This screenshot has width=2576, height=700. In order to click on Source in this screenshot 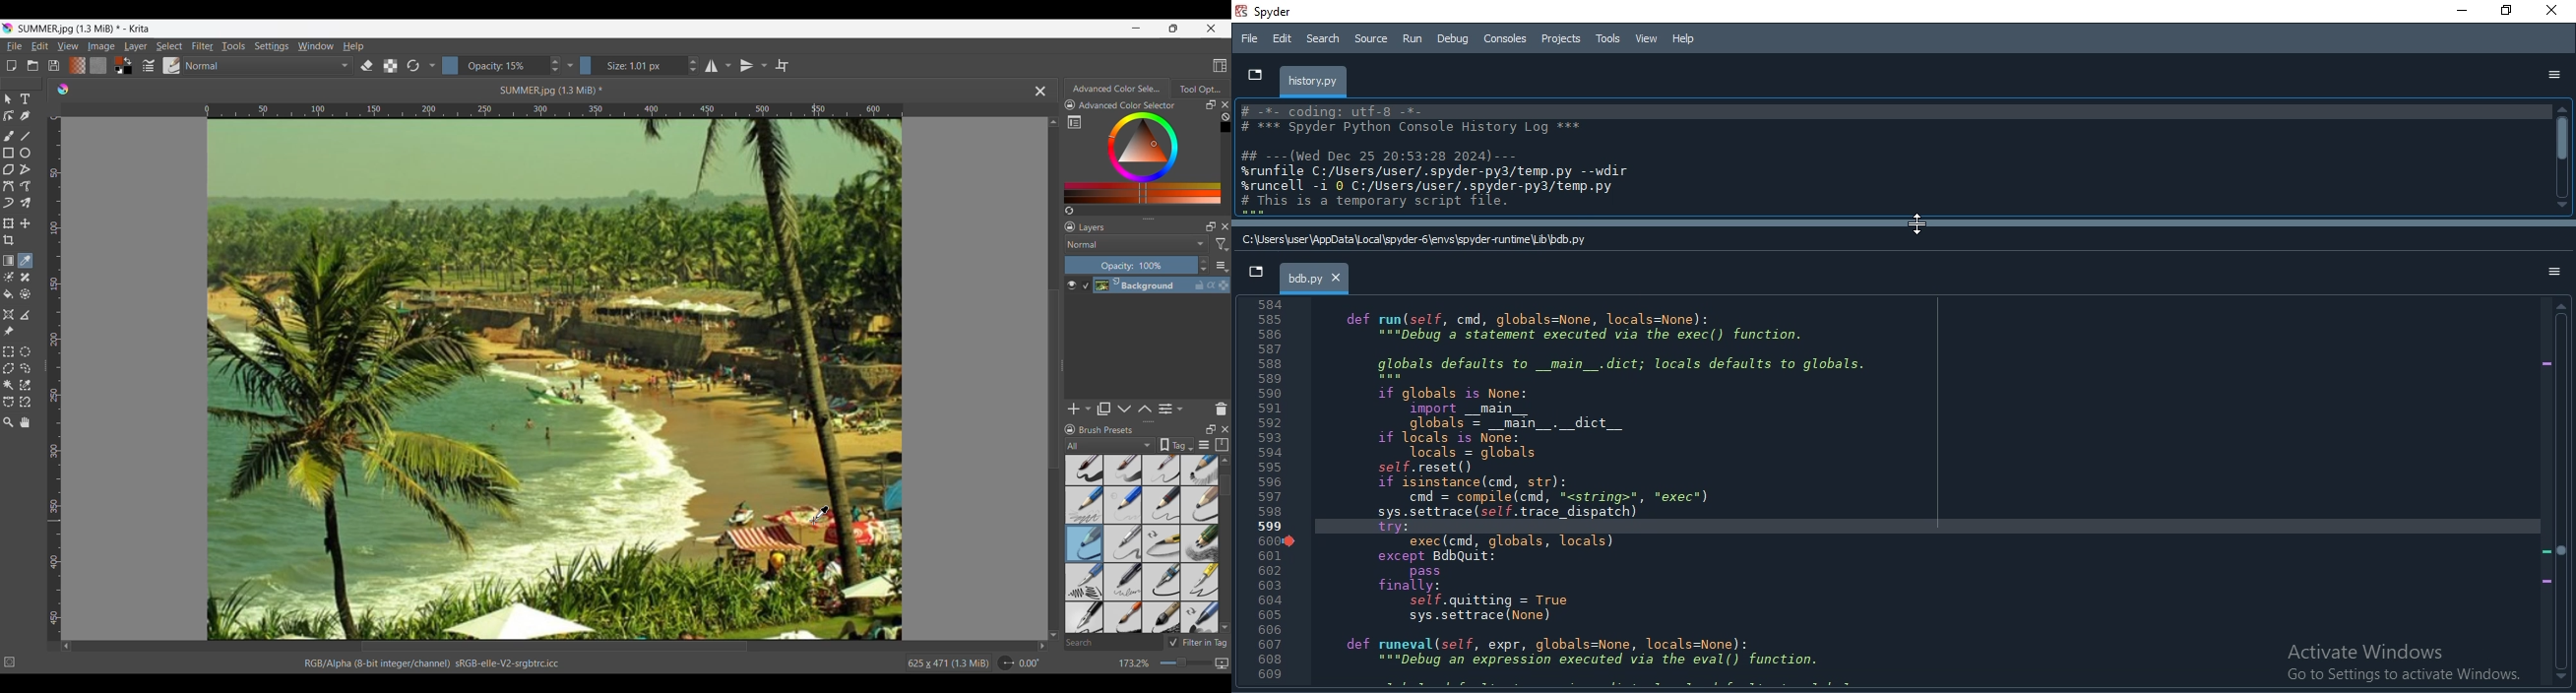, I will do `click(1372, 38)`.